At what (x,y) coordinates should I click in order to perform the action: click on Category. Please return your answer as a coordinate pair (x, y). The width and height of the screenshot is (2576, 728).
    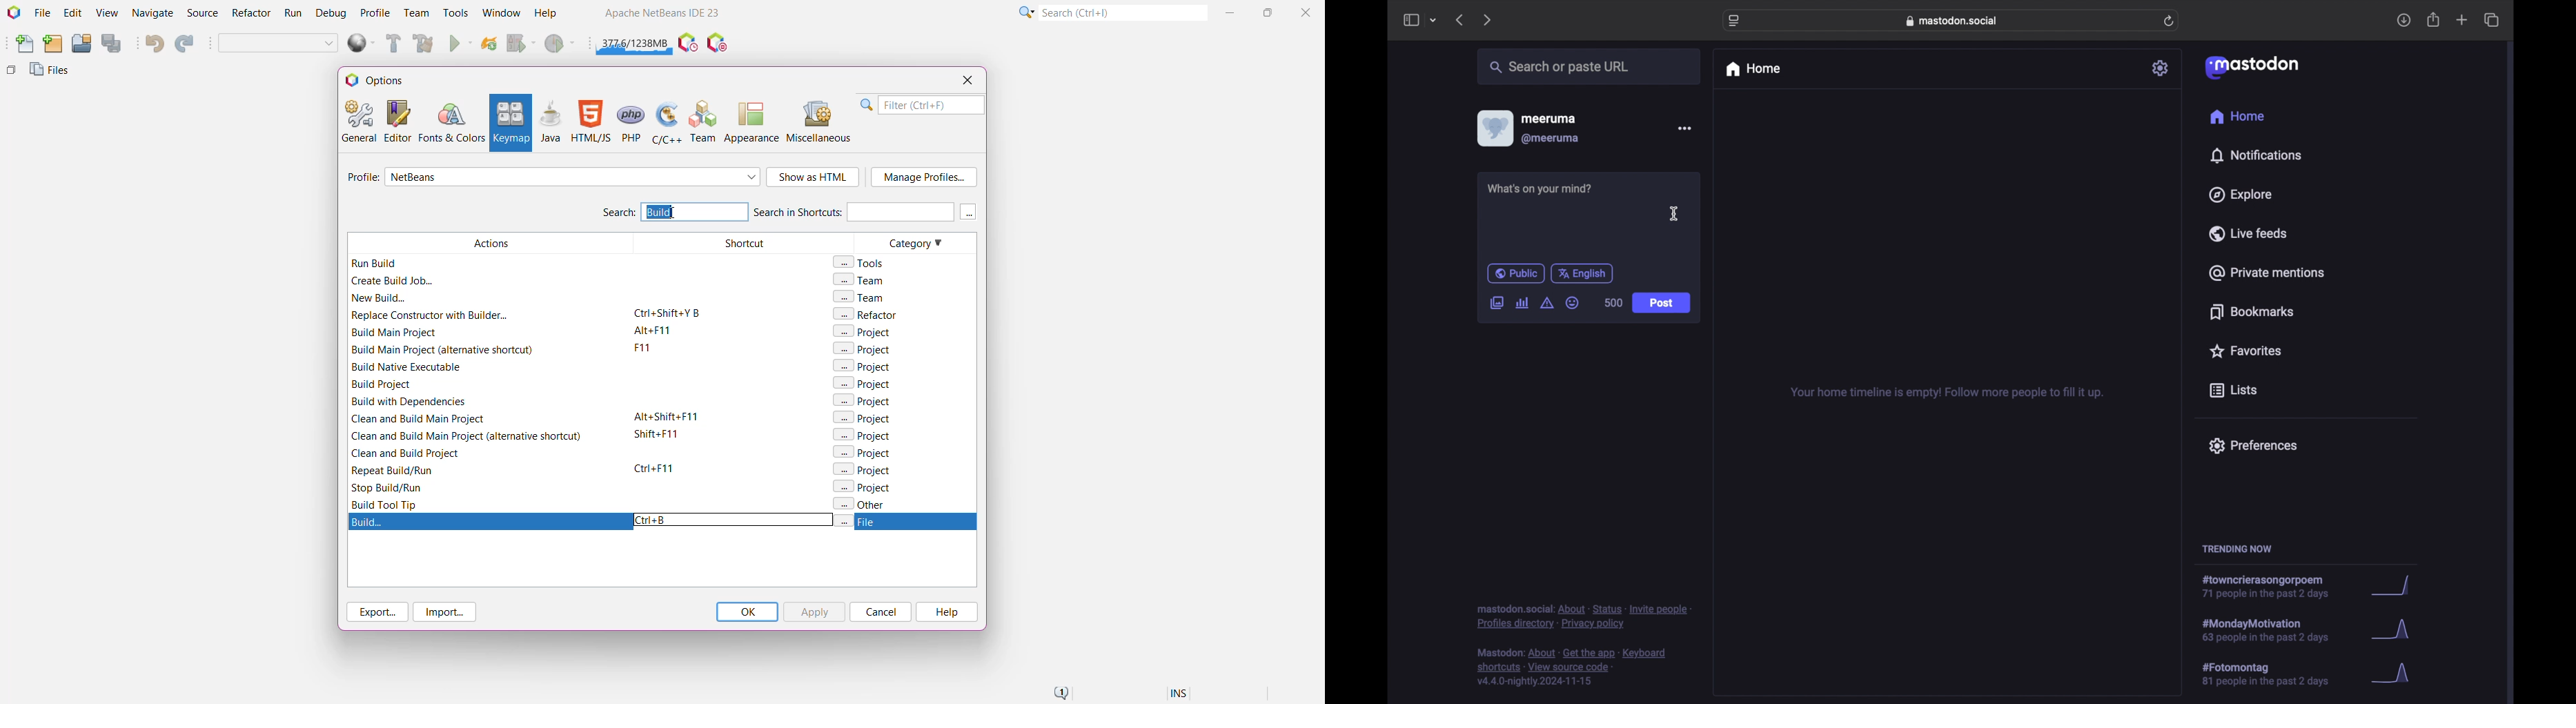
    Looking at the image, I should click on (903, 371).